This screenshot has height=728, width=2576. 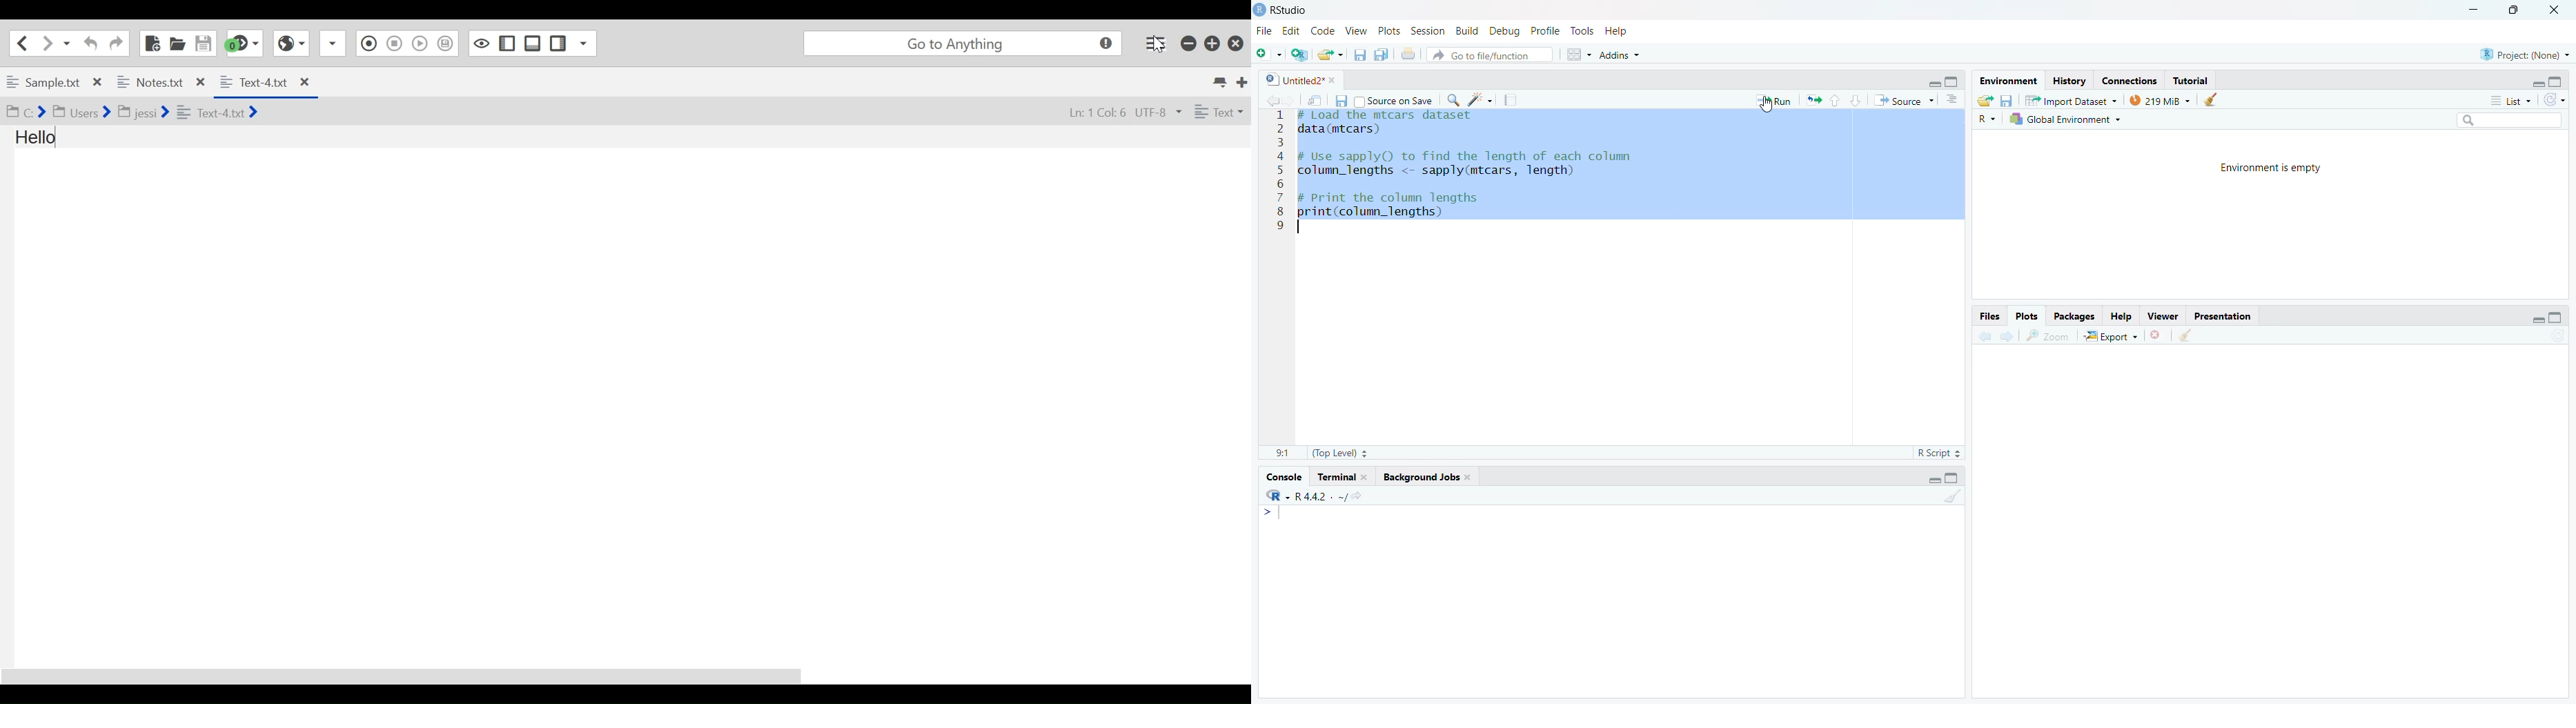 I want to click on Build, so click(x=1468, y=31).